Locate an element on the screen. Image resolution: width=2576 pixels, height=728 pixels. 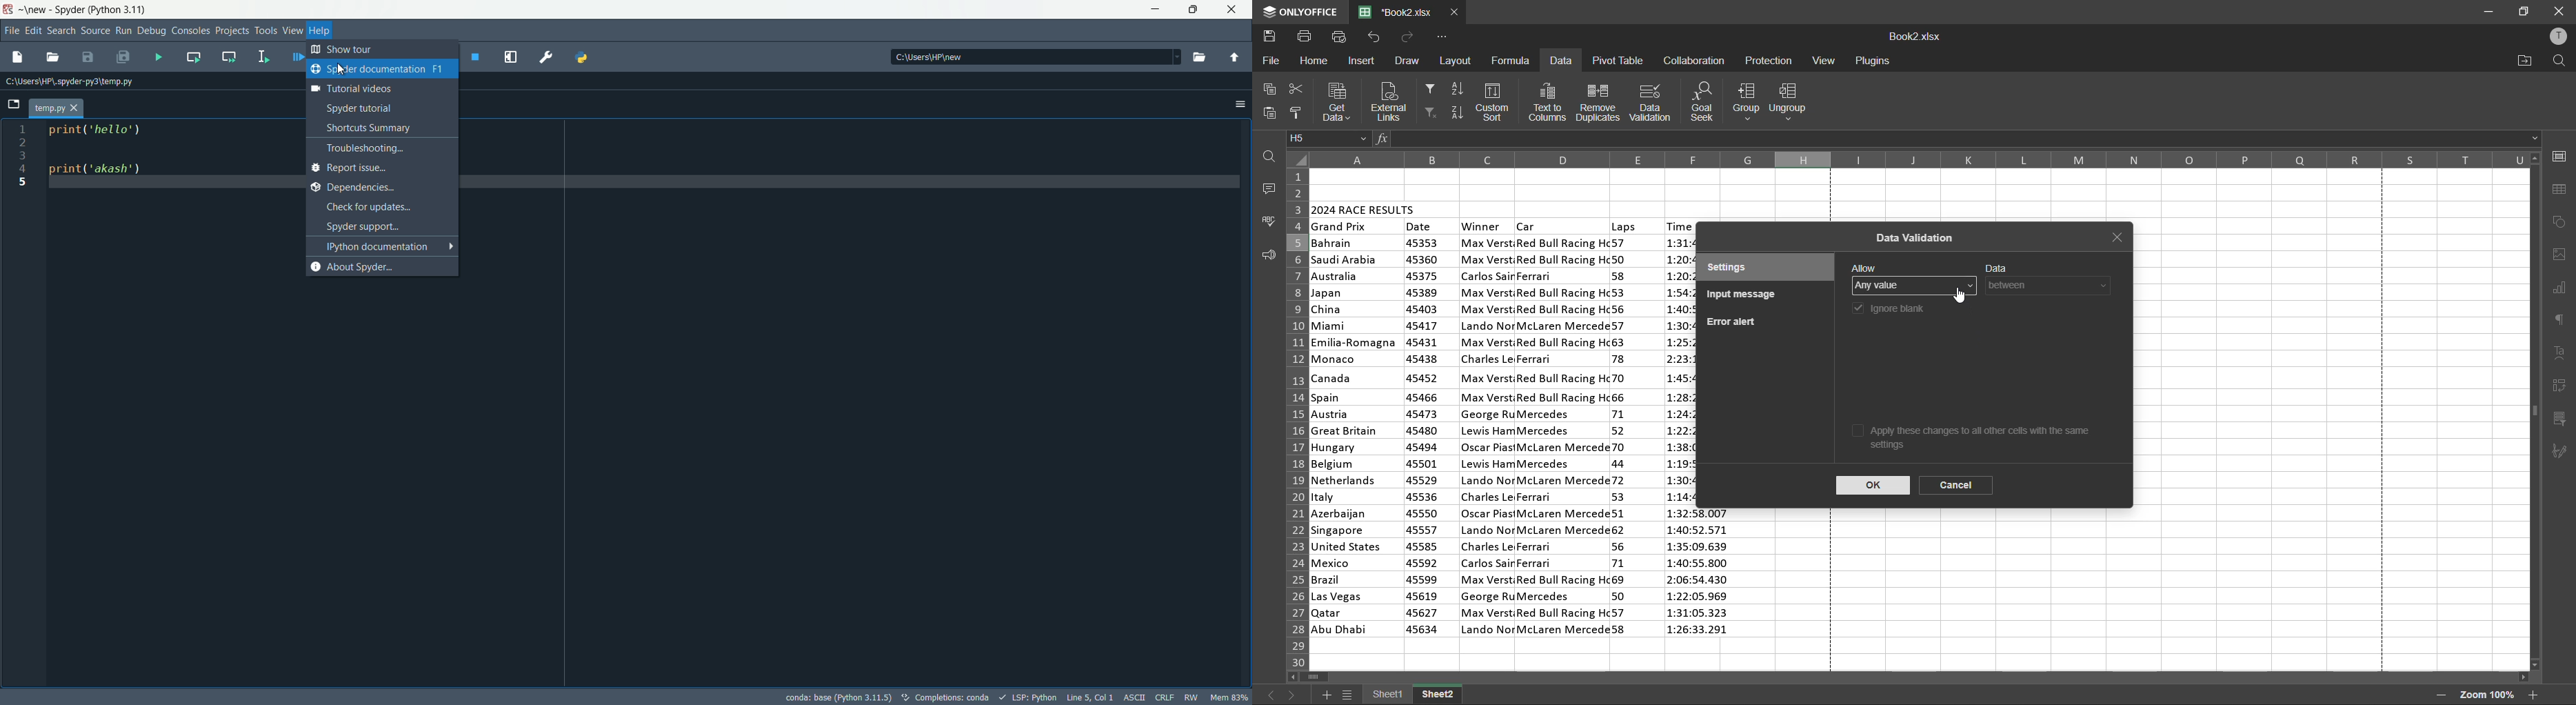
minimize is located at coordinates (1154, 10).